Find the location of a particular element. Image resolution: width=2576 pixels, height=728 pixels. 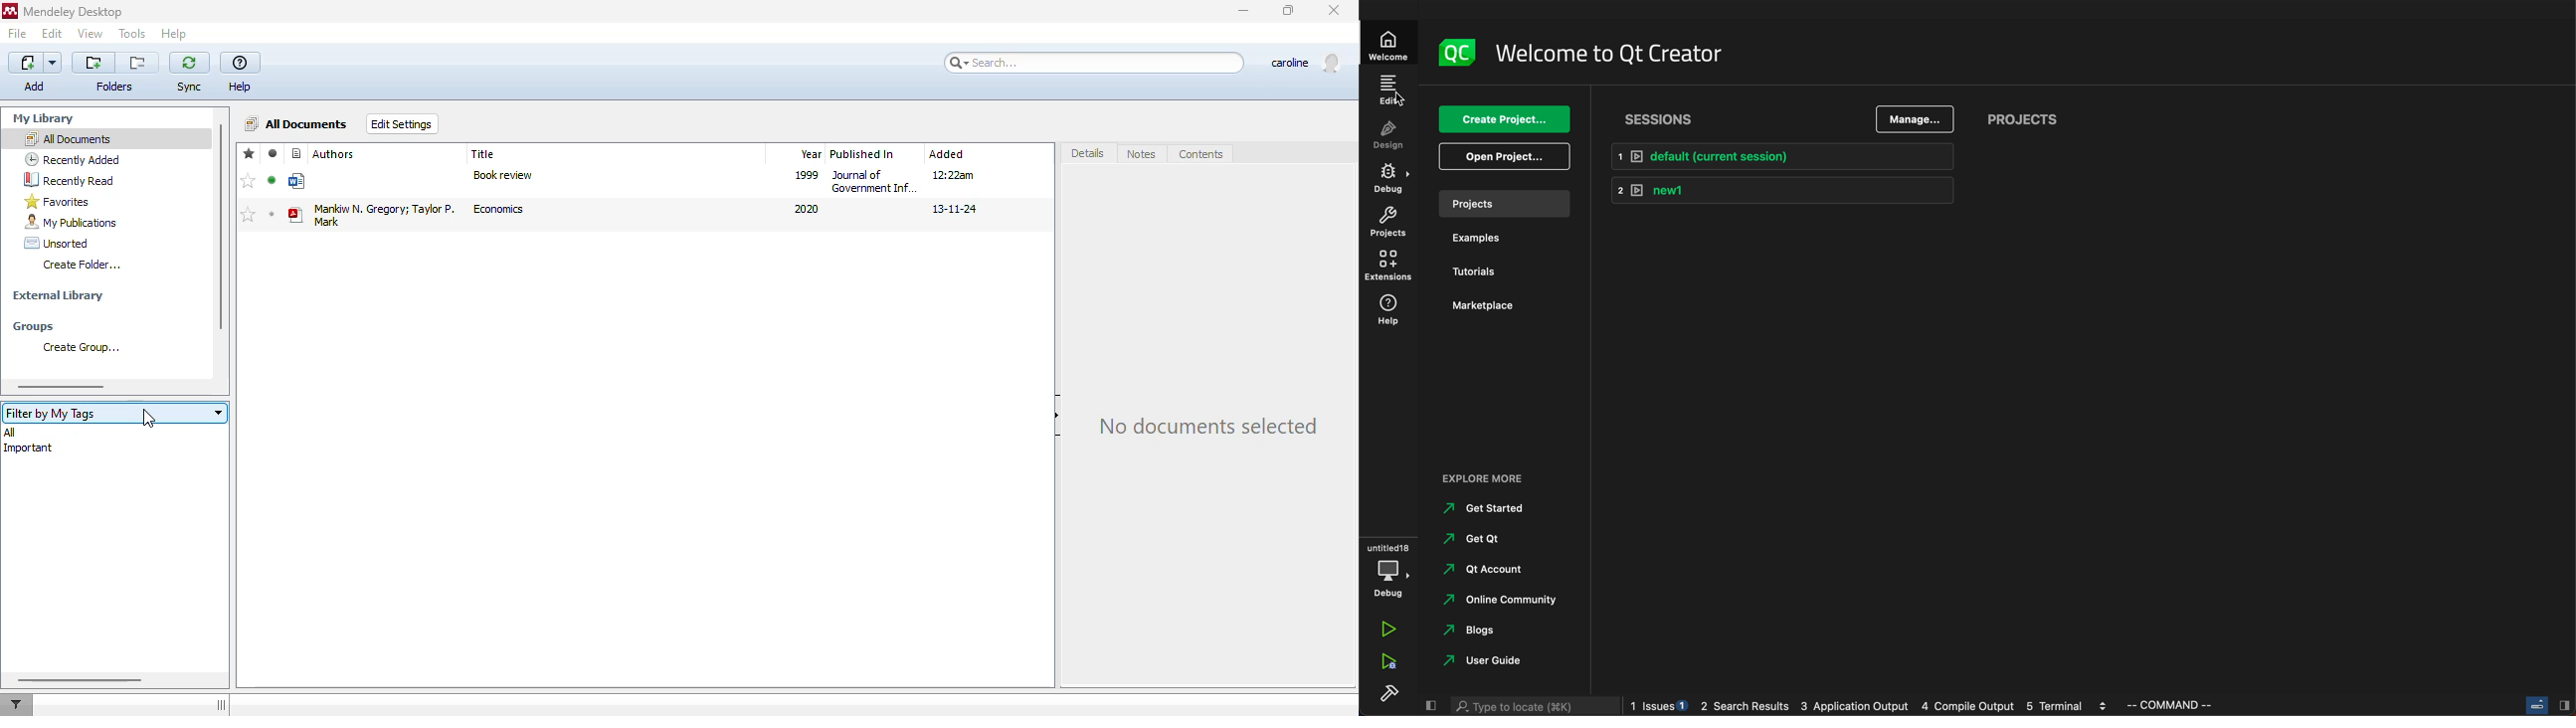

account is located at coordinates (1488, 570).